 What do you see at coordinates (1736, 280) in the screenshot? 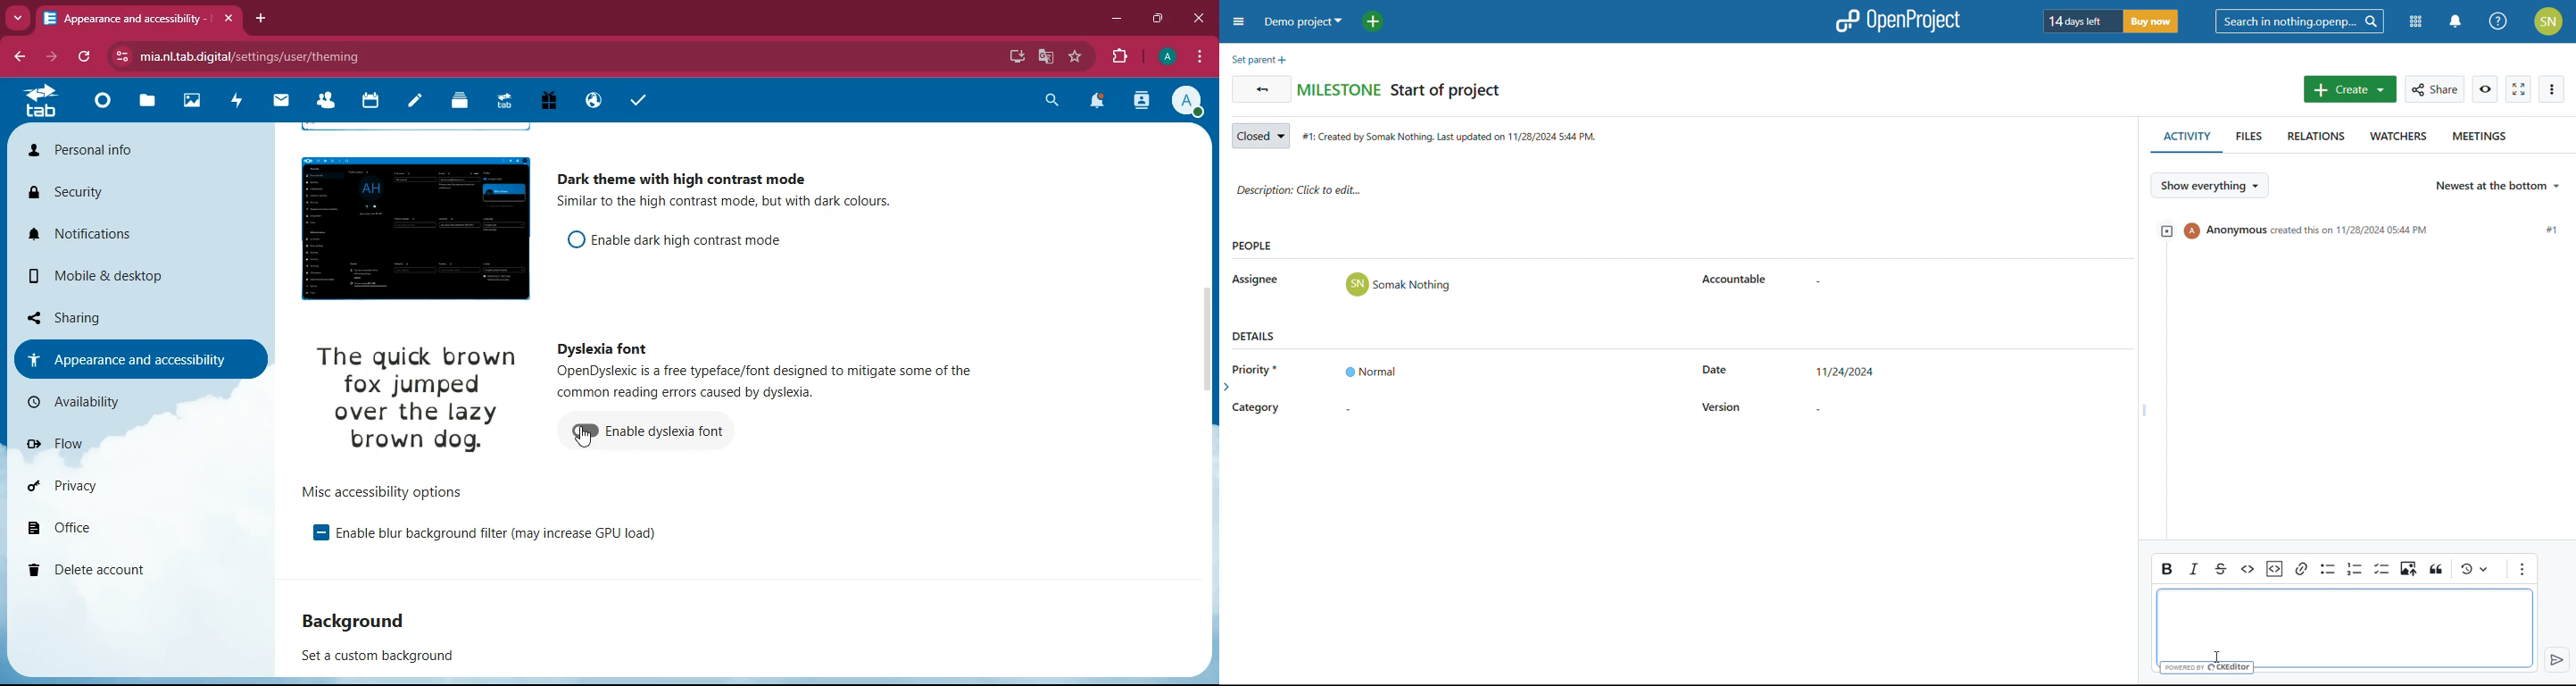
I see `accountable` at bounding box center [1736, 280].